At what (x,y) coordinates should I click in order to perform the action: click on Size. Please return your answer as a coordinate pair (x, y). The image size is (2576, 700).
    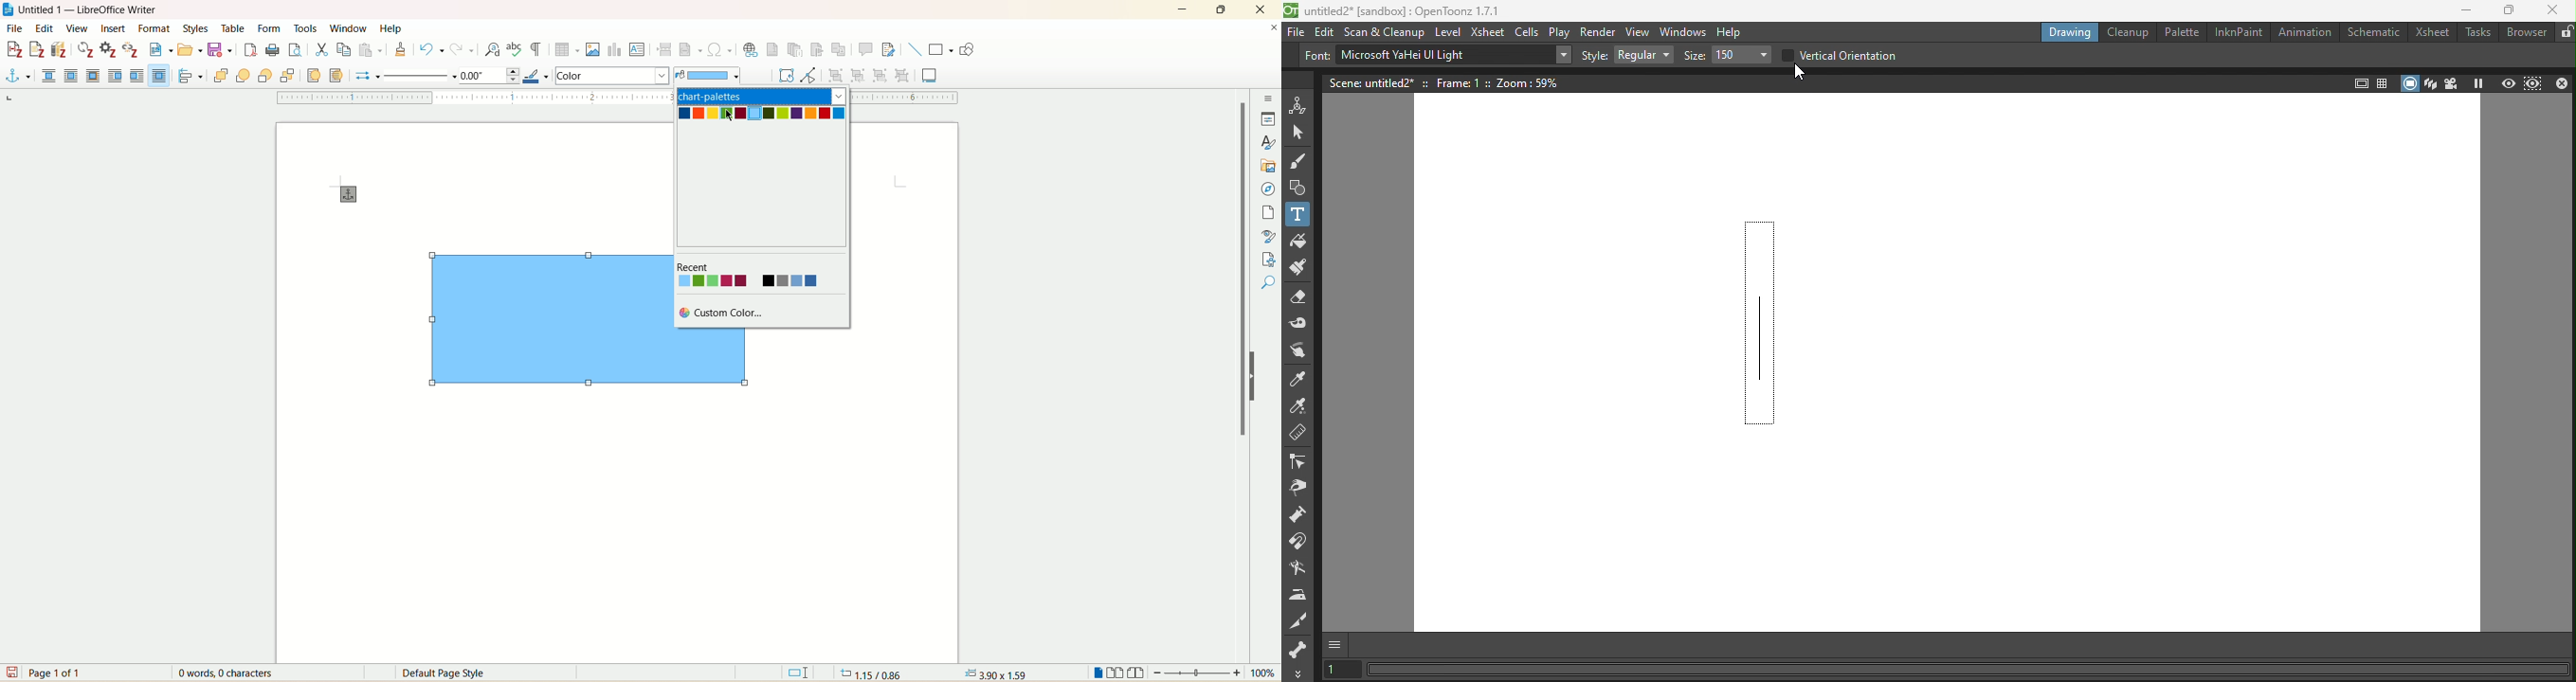
    Looking at the image, I should click on (1695, 55).